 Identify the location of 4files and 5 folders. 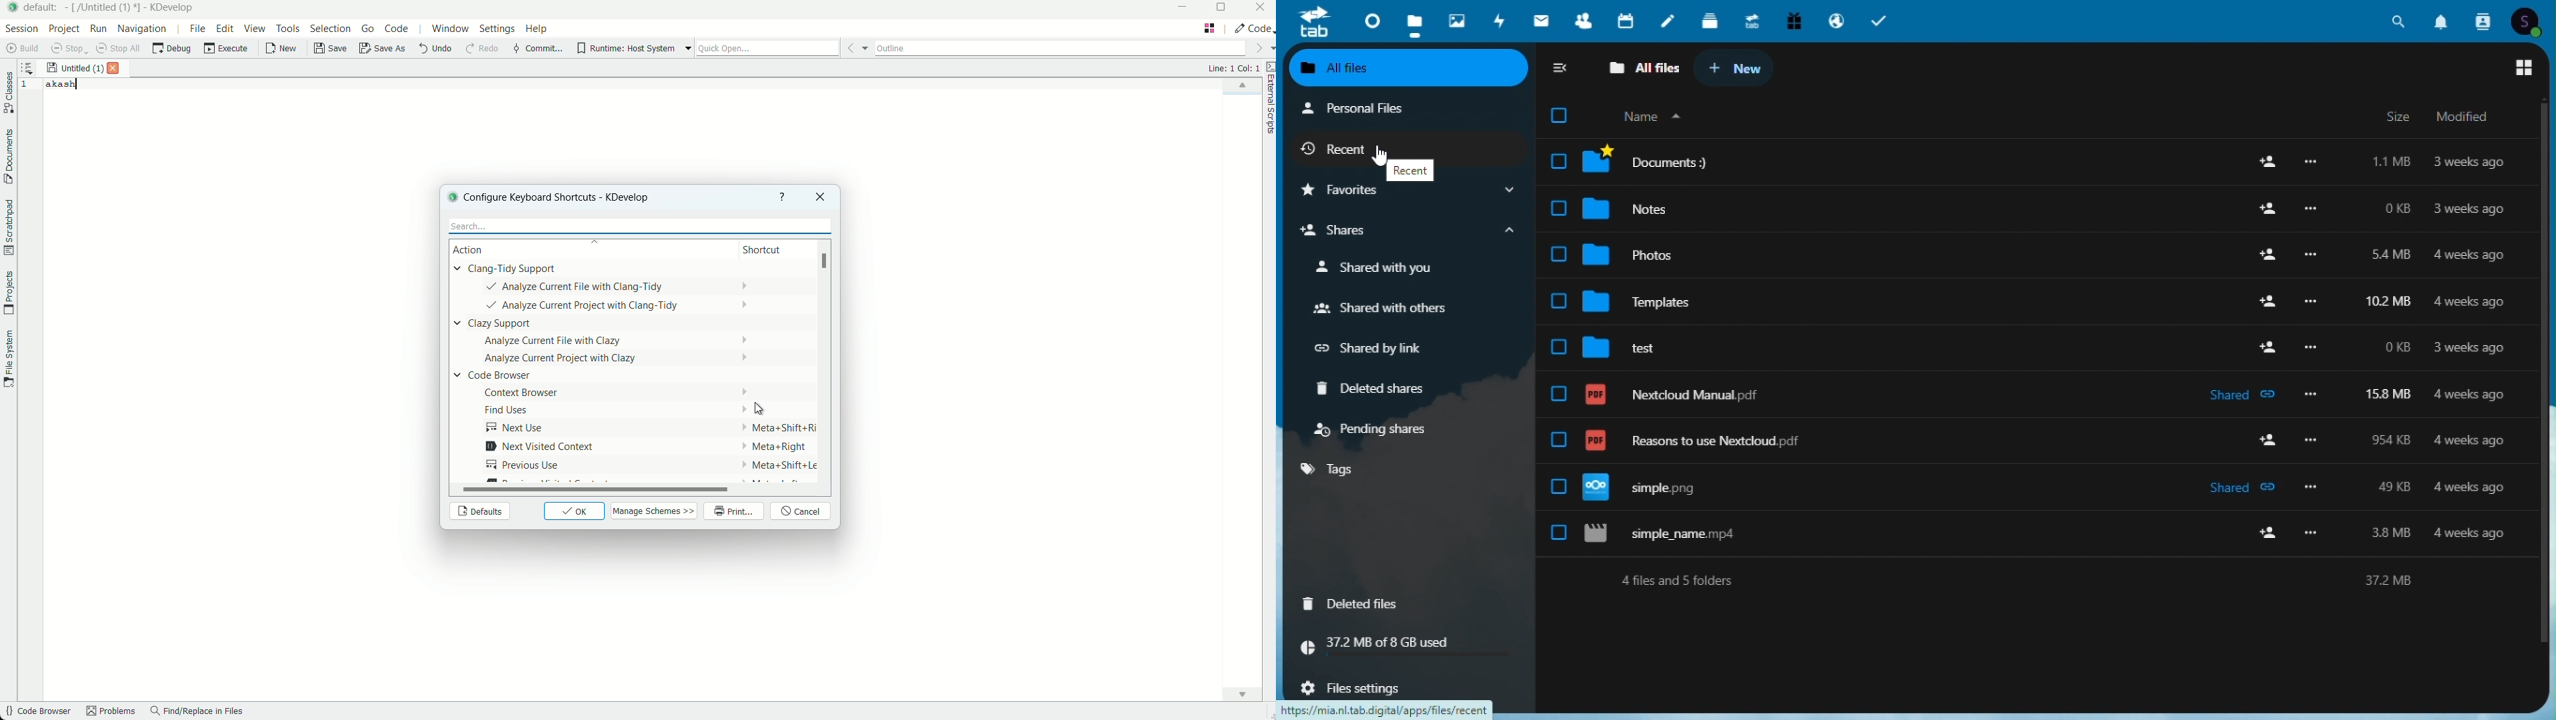
(2011, 584).